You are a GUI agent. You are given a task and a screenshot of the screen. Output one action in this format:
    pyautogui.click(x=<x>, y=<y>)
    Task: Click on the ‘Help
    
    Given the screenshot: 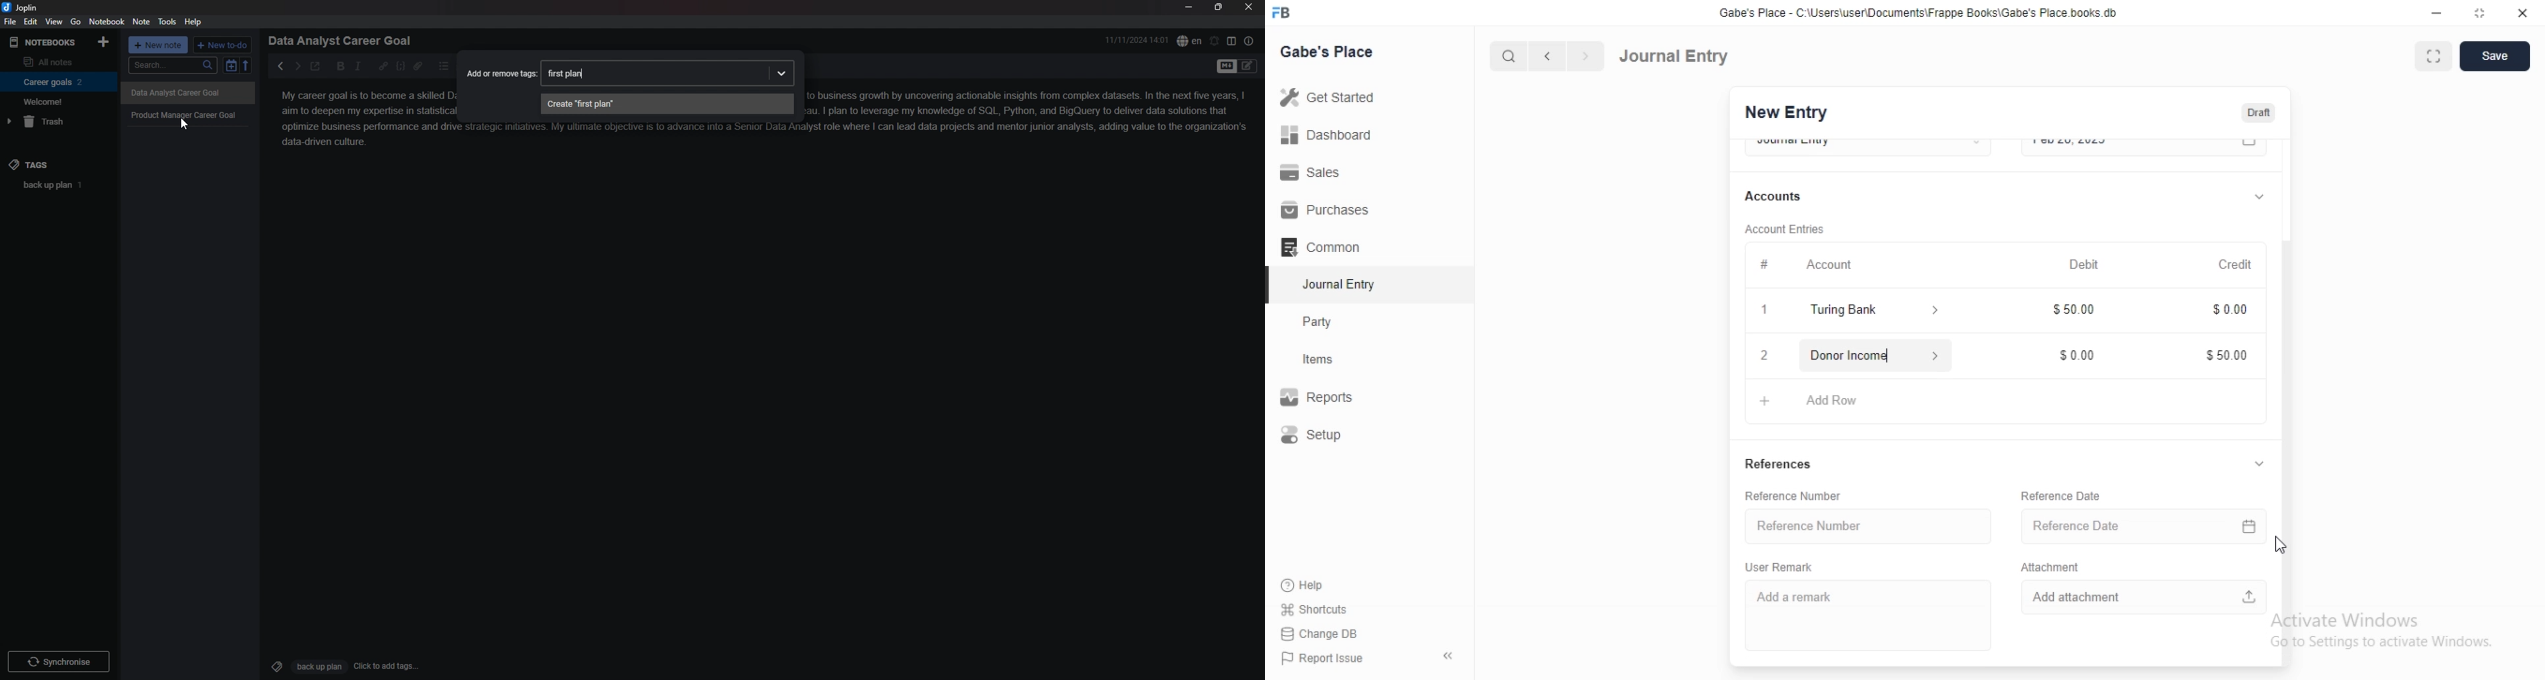 What is the action you would take?
    pyautogui.click(x=1326, y=585)
    